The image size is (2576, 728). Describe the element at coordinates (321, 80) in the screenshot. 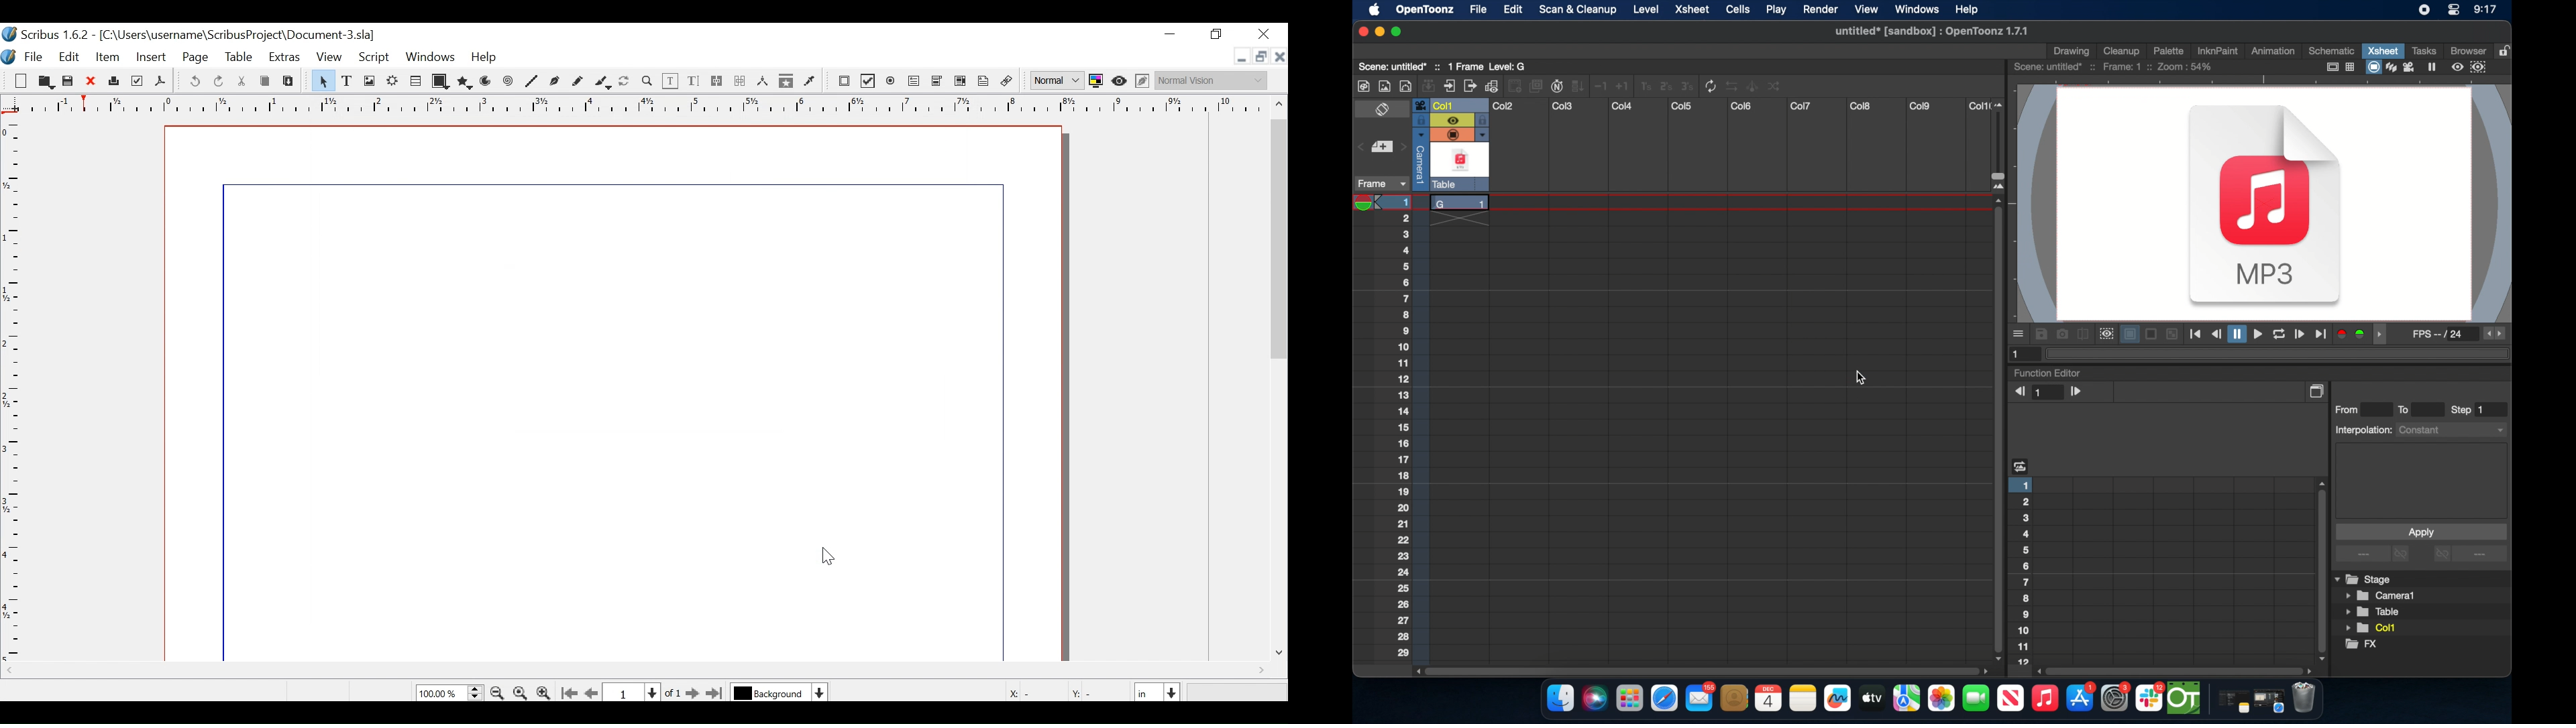

I see `Select ` at that location.